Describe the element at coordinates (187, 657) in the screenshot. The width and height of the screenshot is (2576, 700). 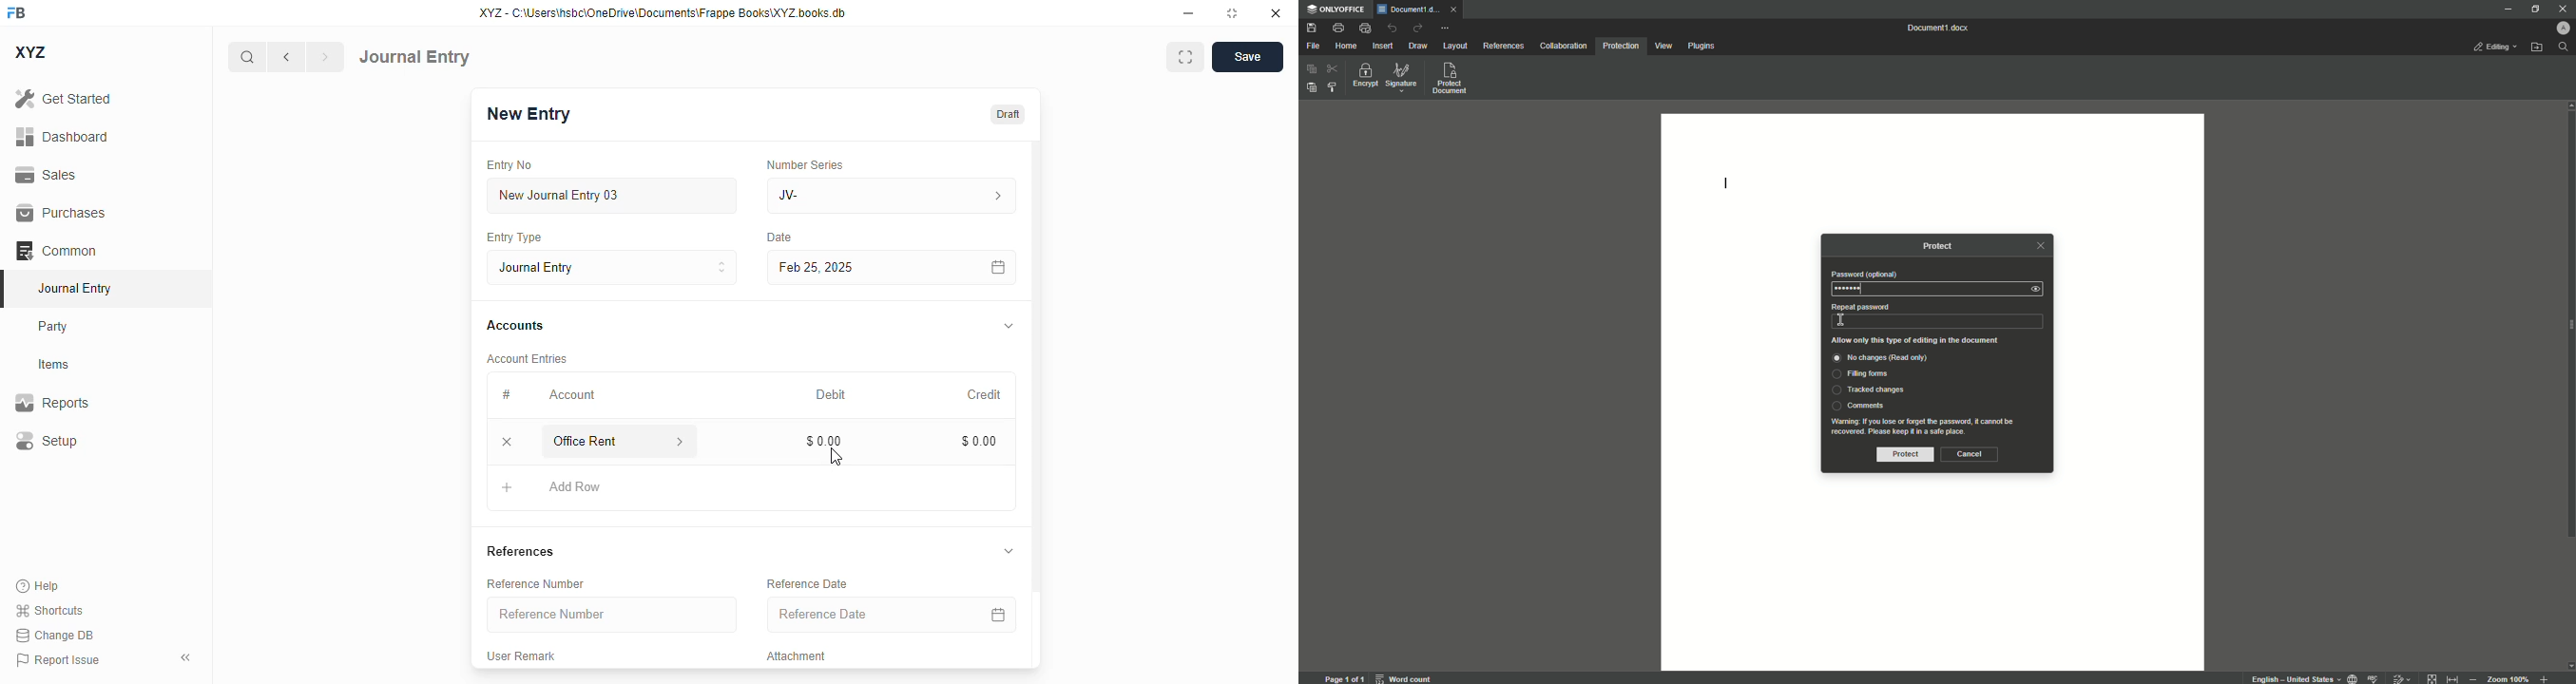
I see `toggle sidebar` at that location.